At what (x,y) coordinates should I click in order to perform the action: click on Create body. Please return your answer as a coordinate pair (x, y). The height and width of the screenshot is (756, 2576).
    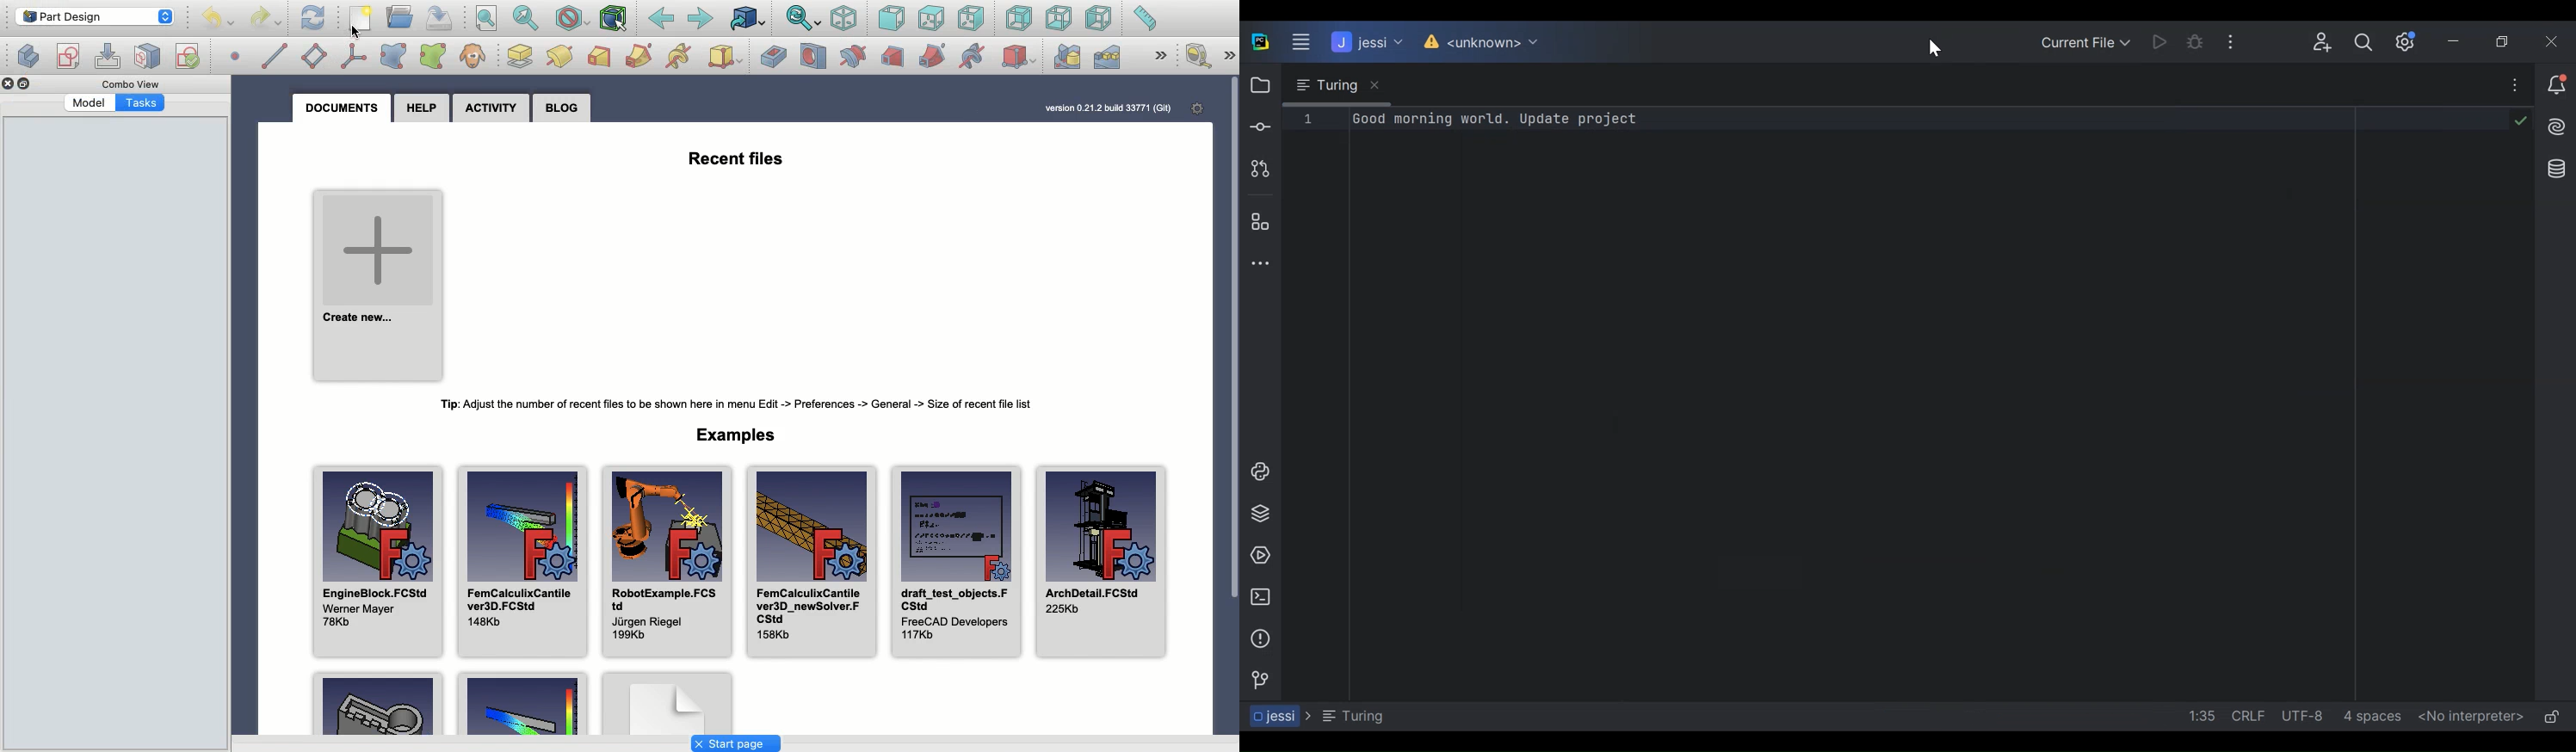
    Looking at the image, I should click on (70, 57).